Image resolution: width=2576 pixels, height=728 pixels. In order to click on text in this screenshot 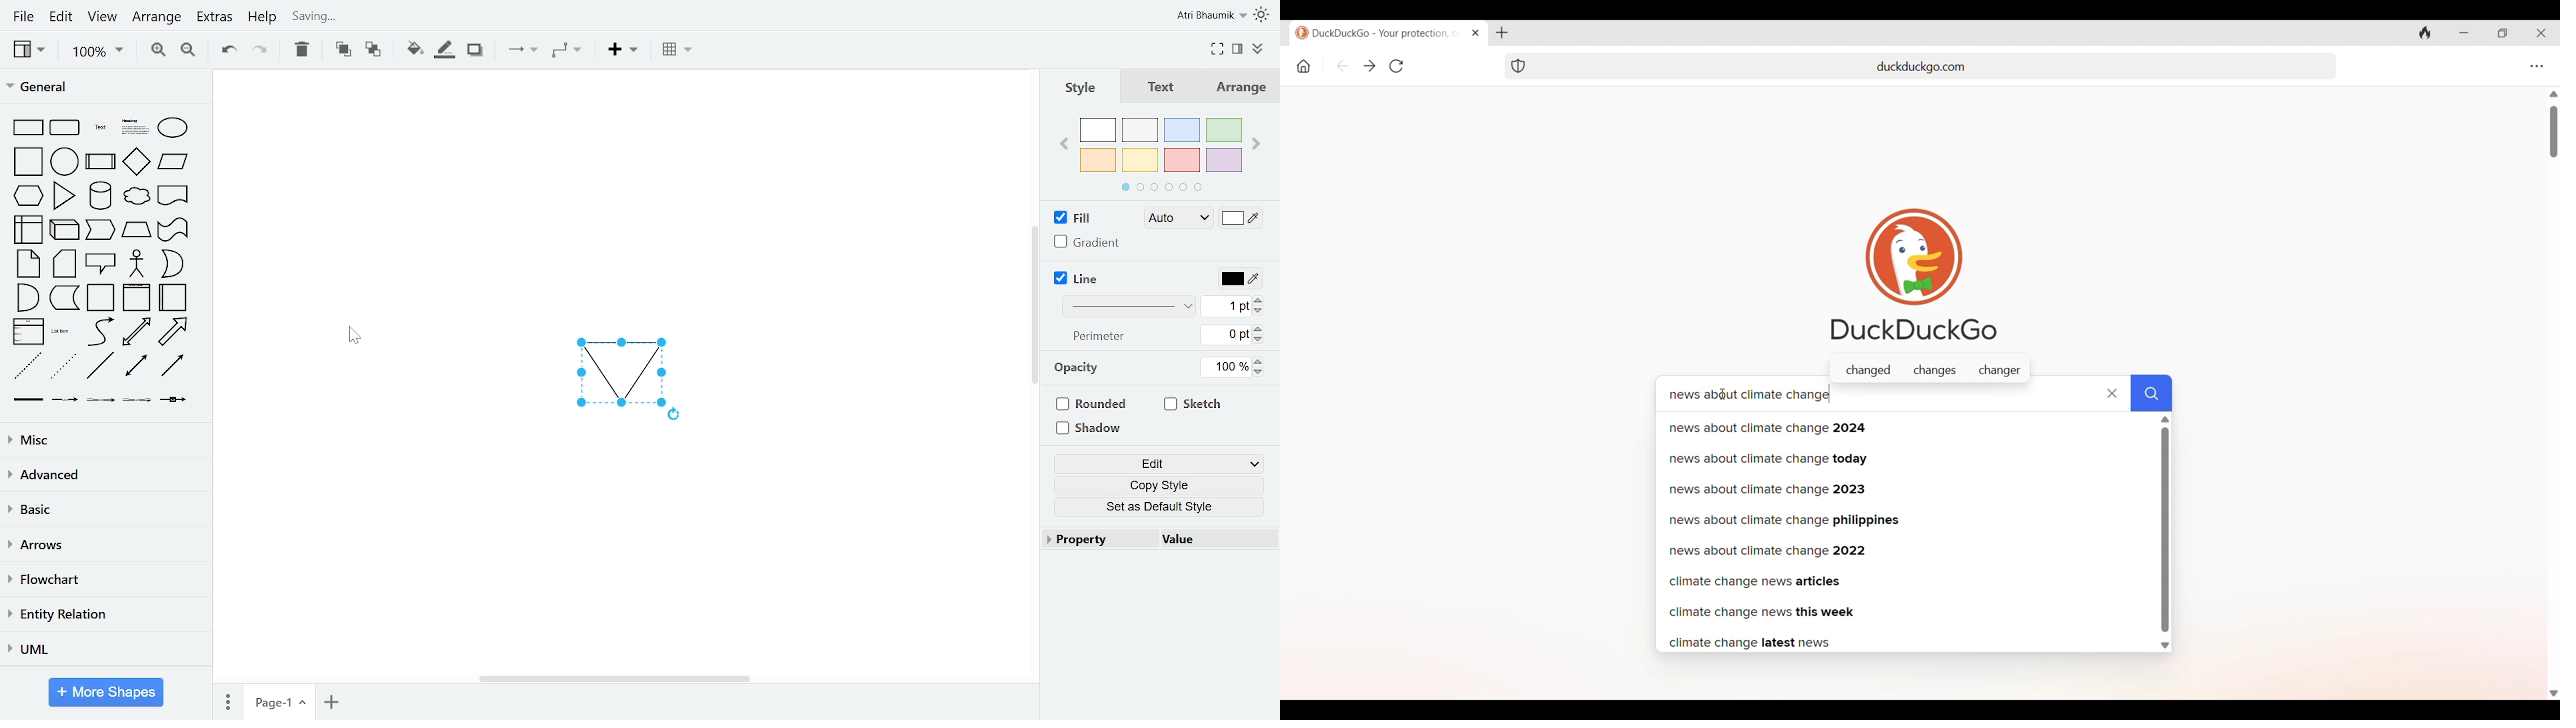, I will do `click(1162, 87)`.